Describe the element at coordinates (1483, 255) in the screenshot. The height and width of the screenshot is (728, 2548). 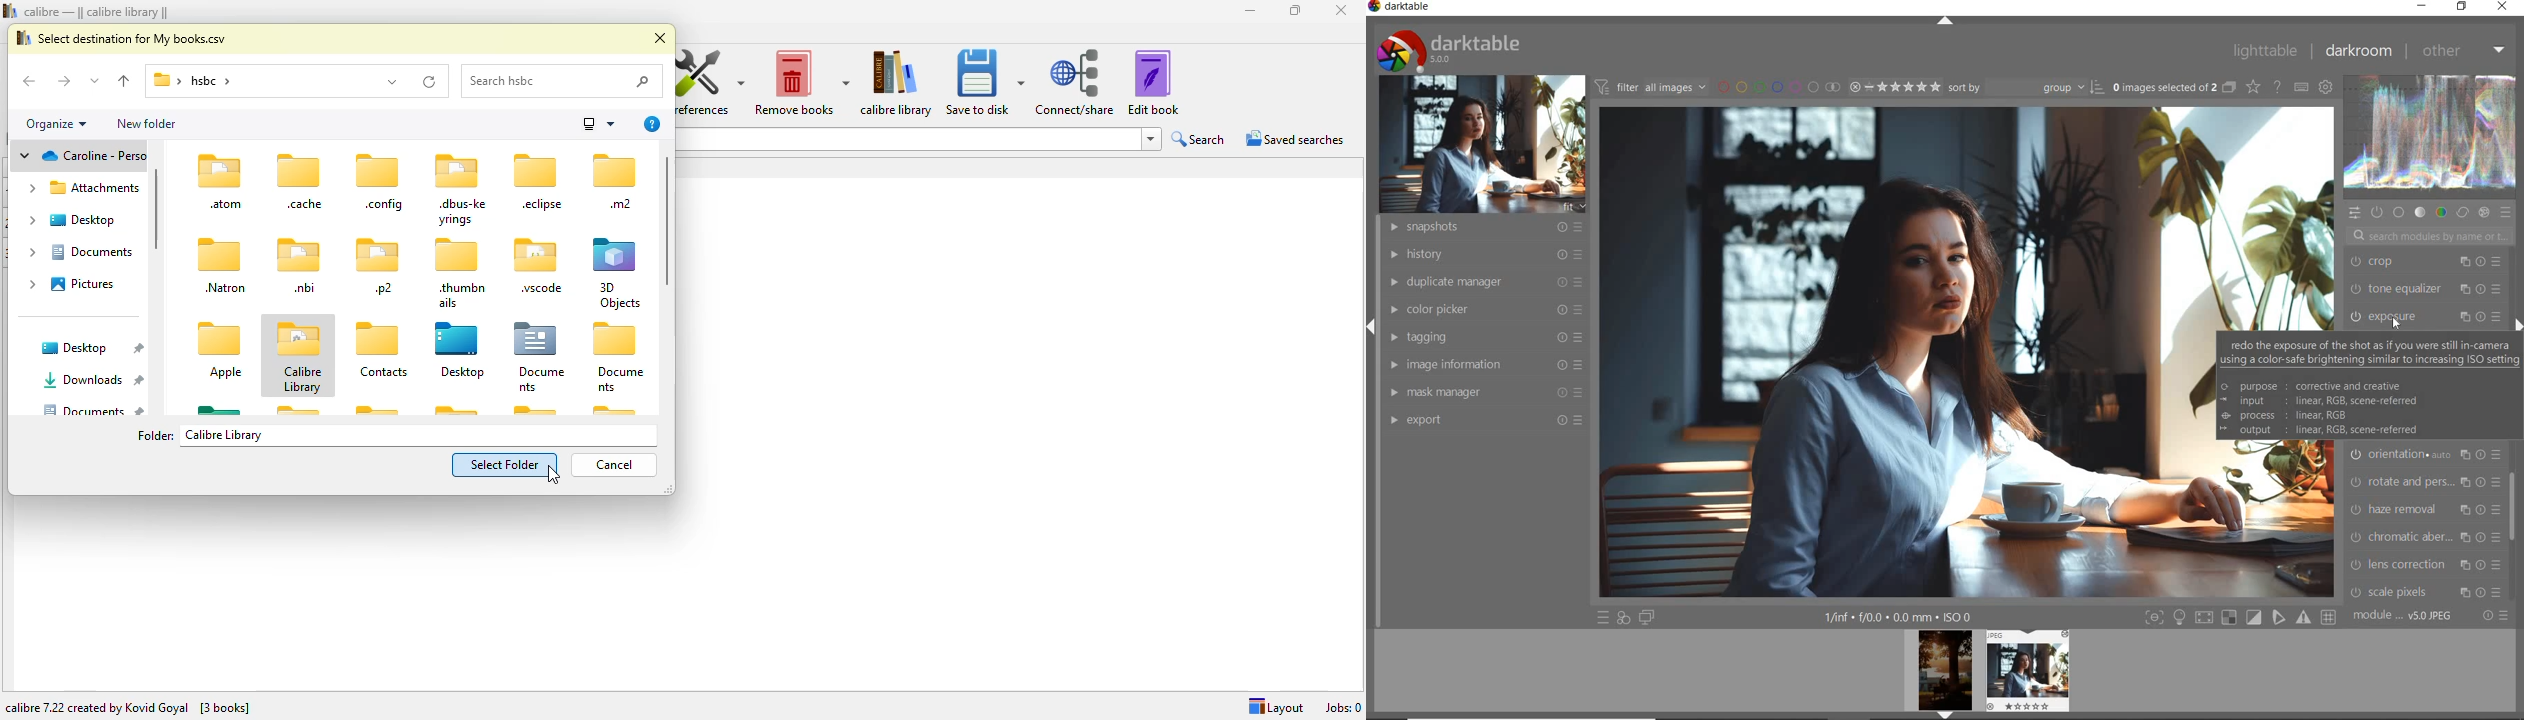
I see `HISTORY` at that location.